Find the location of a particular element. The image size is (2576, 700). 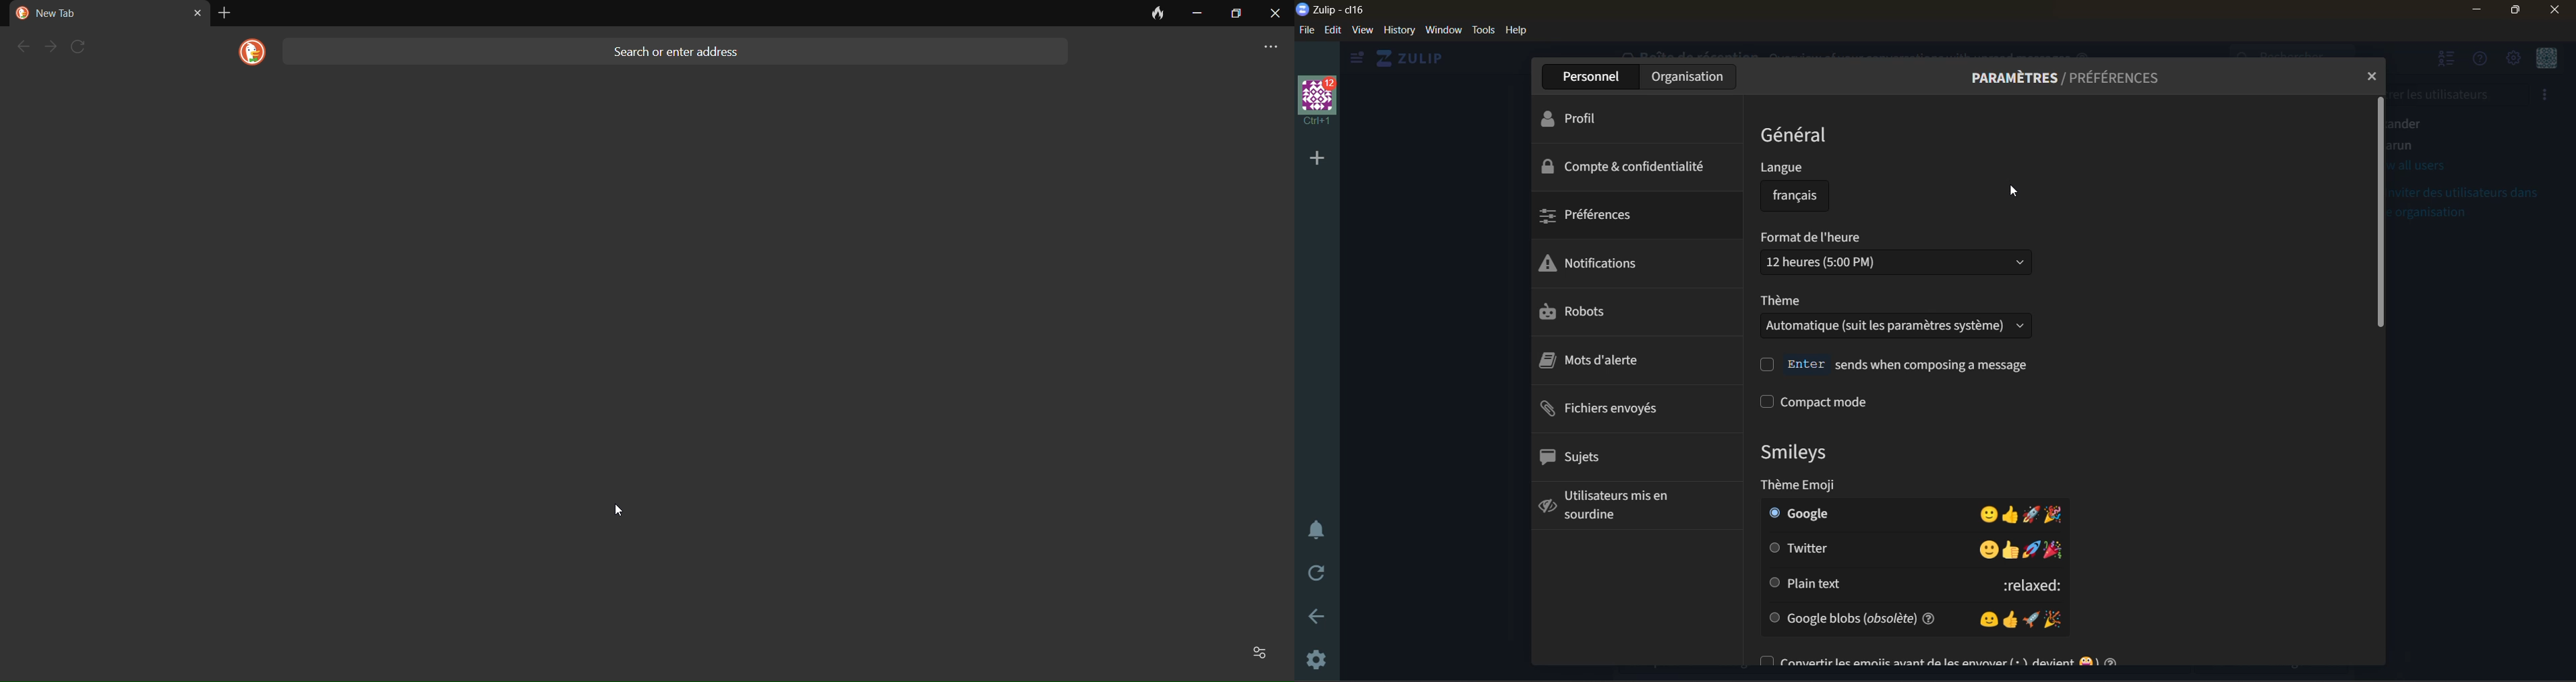

main menu is located at coordinates (2515, 61).